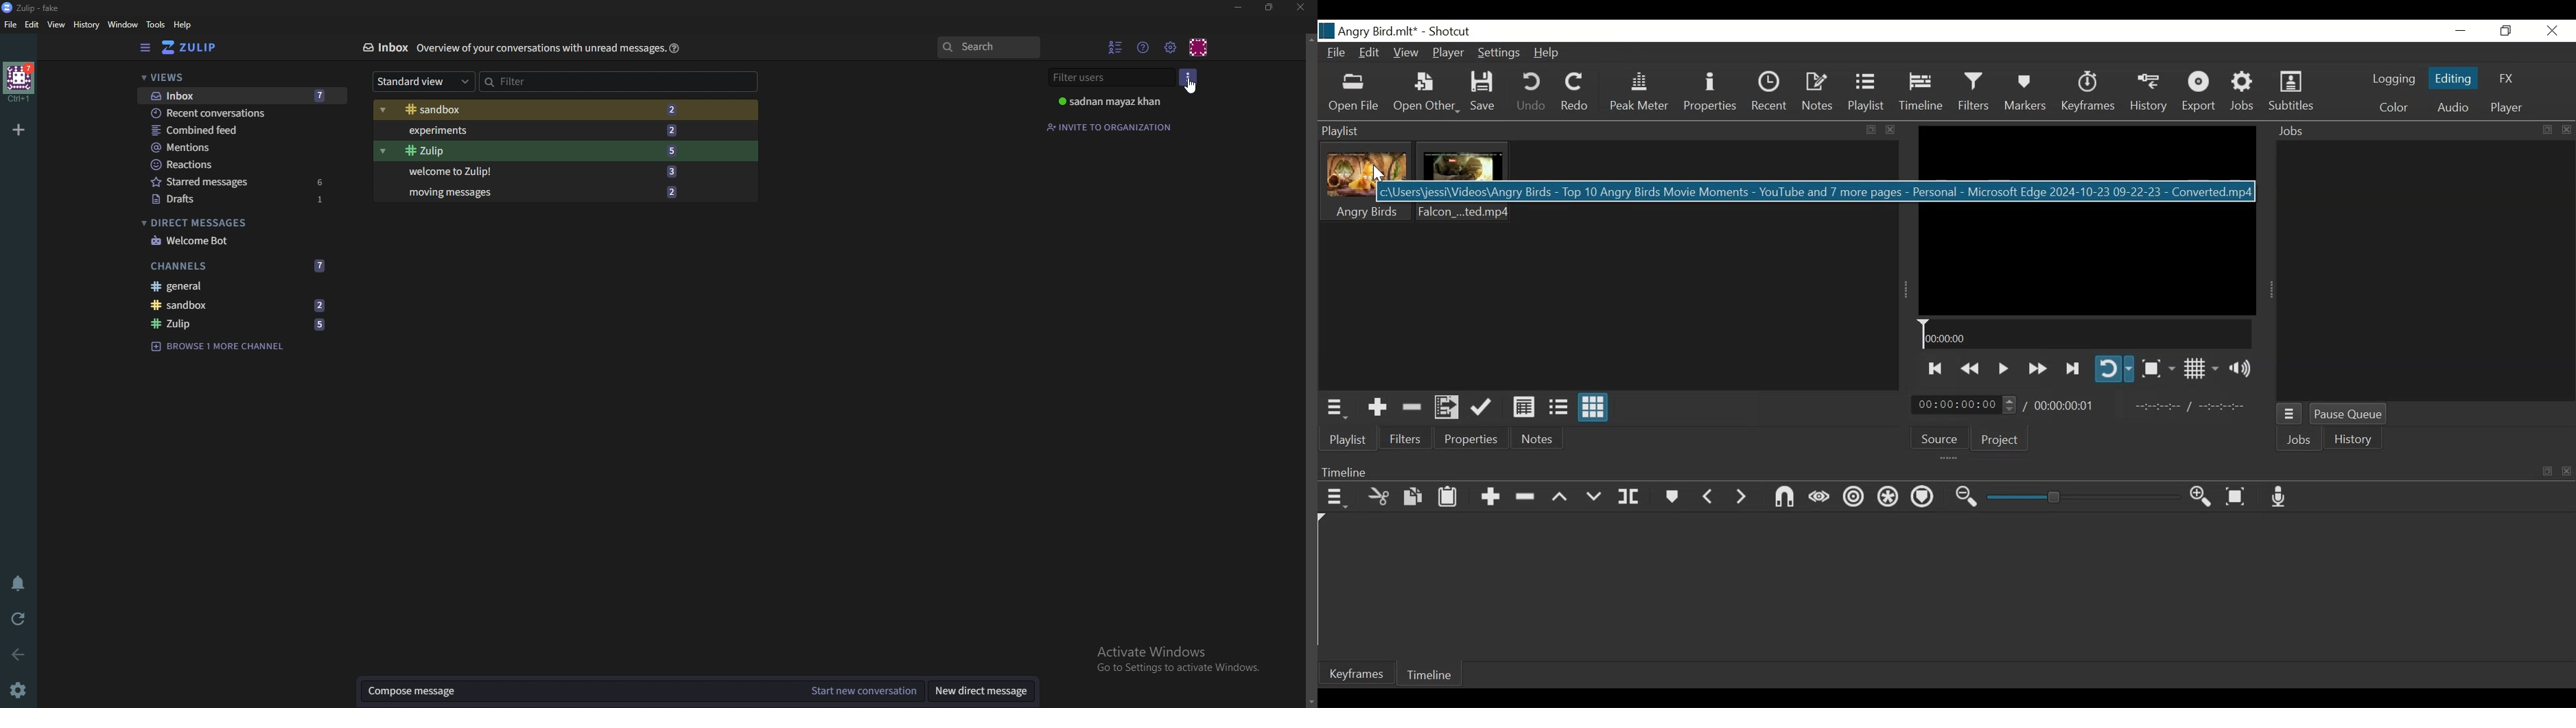  I want to click on Open File, so click(1356, 92).